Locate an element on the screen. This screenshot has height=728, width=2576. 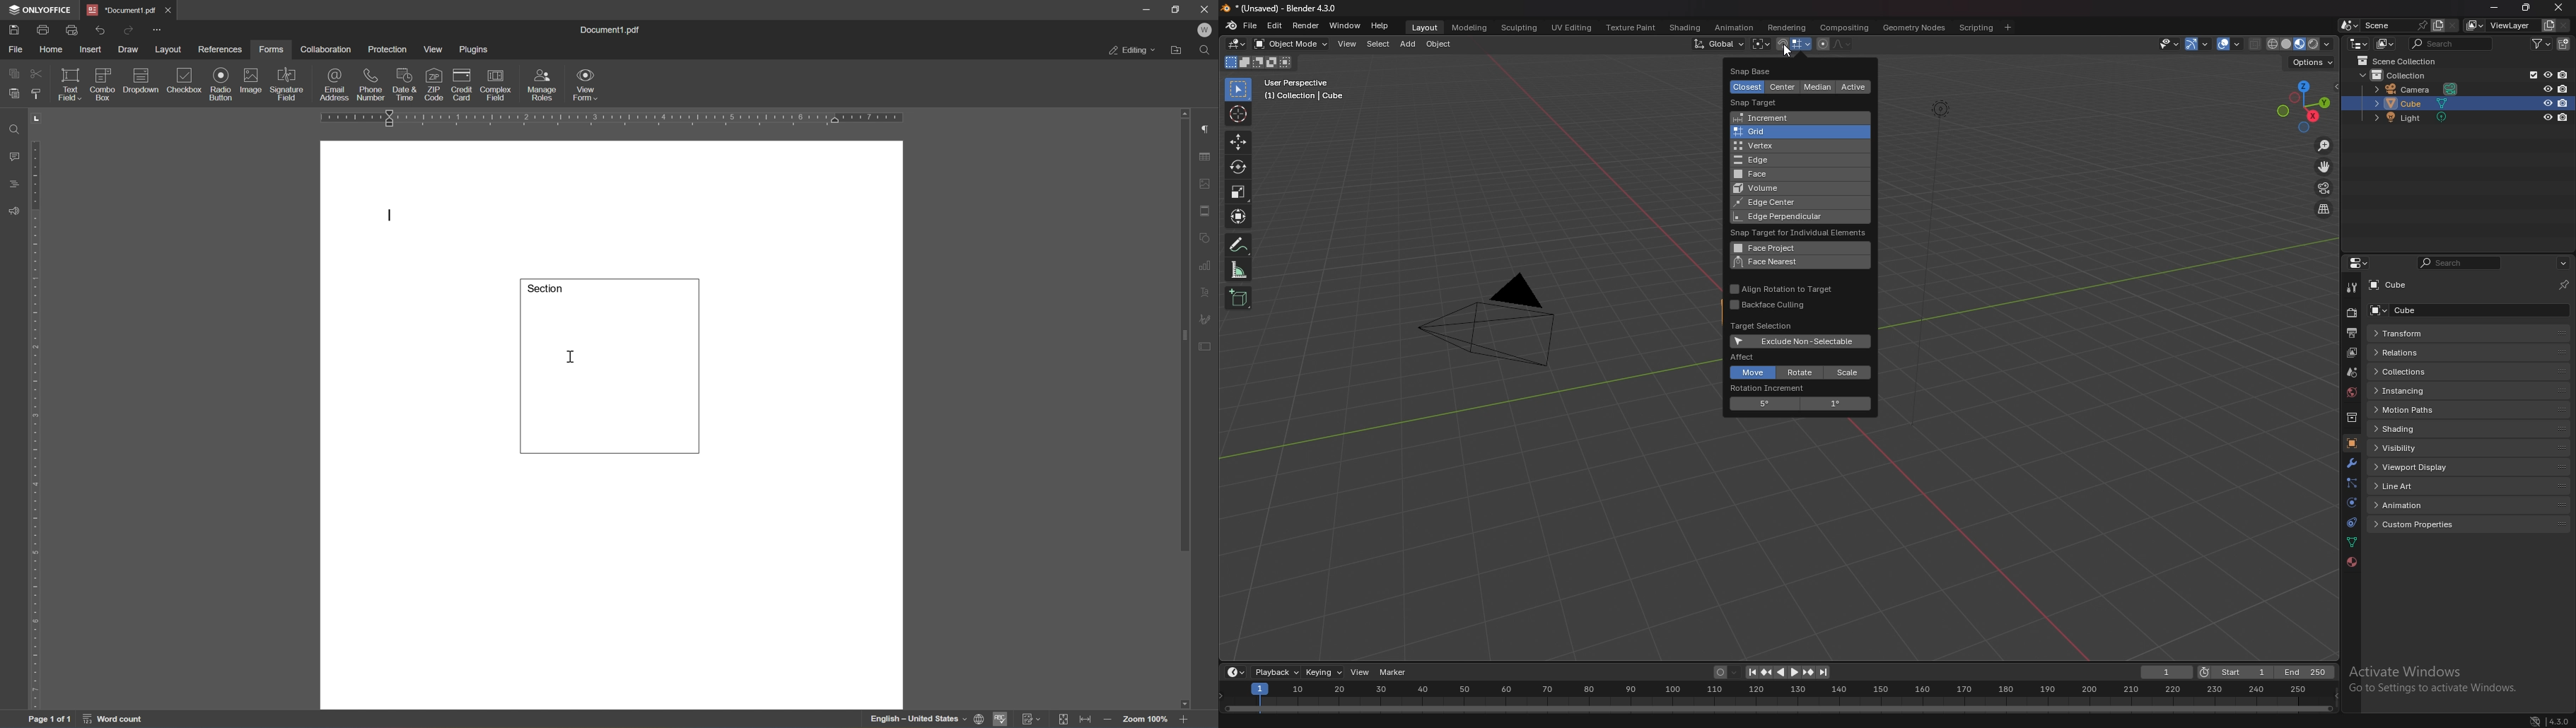
add is located at coordinates (1407, 44).